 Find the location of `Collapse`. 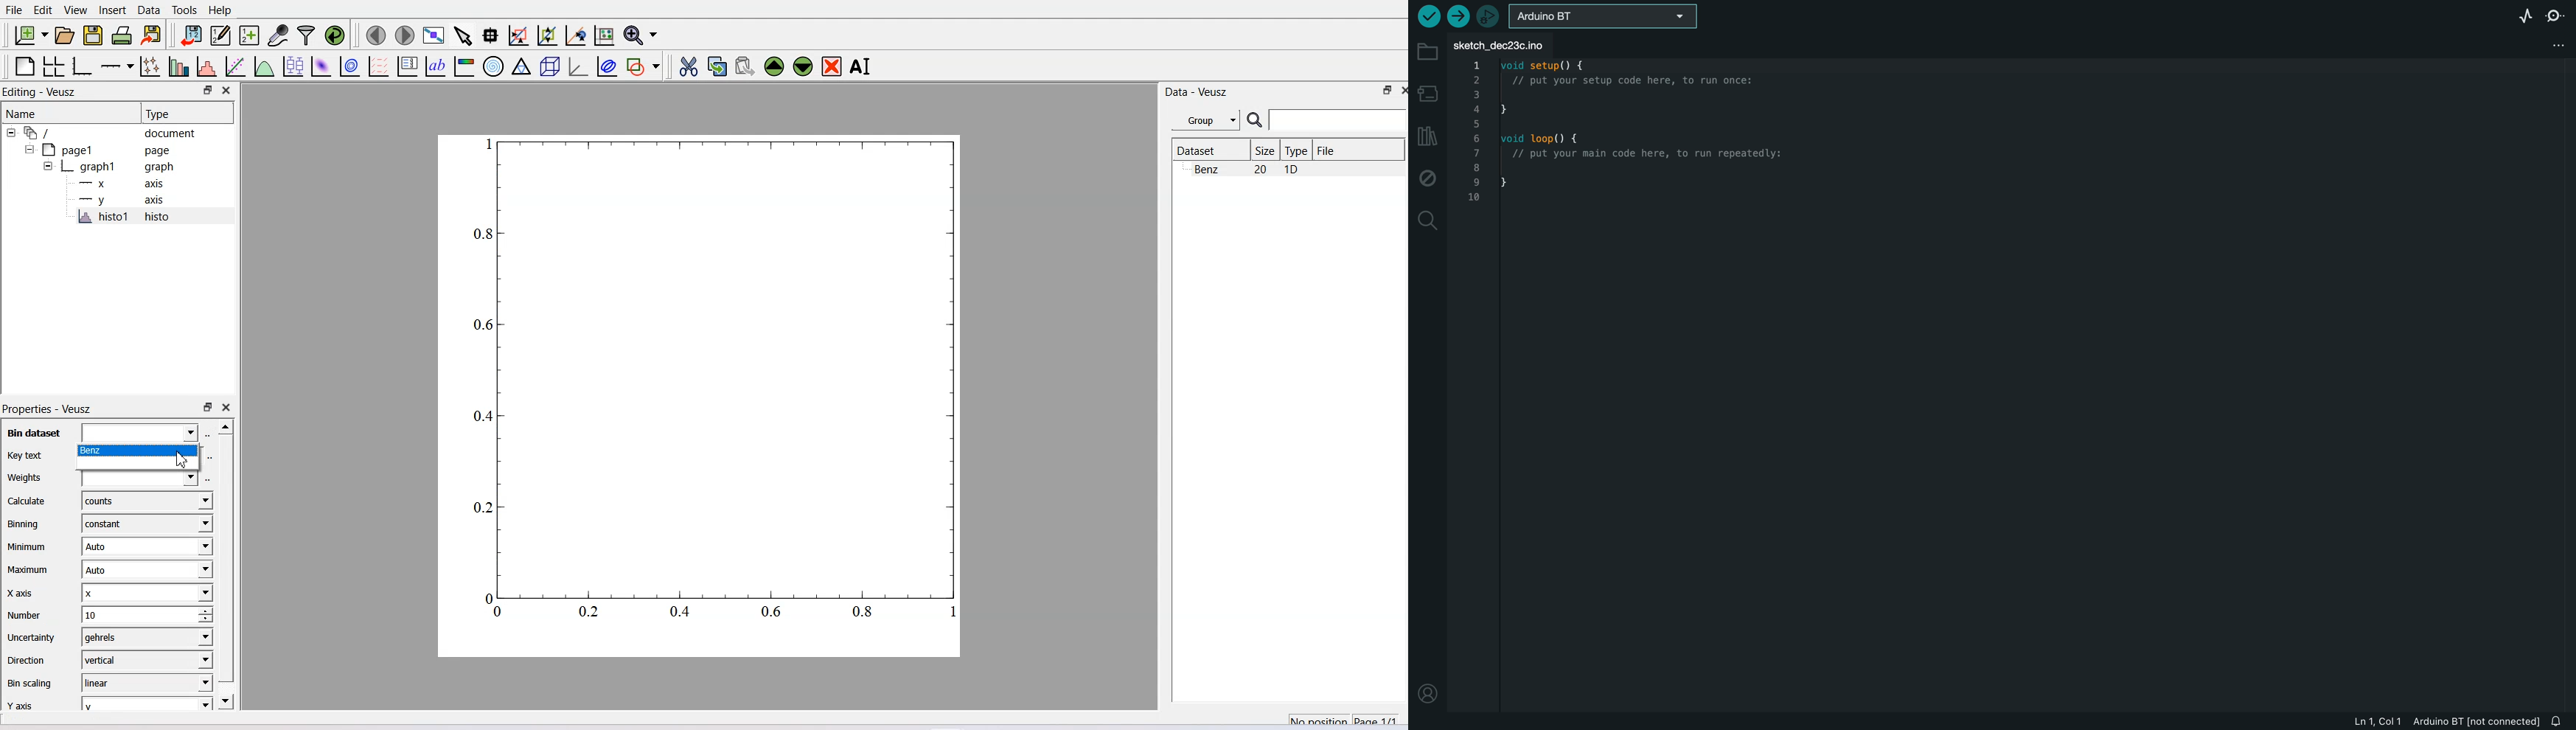

Collapse is located at coordinates (13, 133).